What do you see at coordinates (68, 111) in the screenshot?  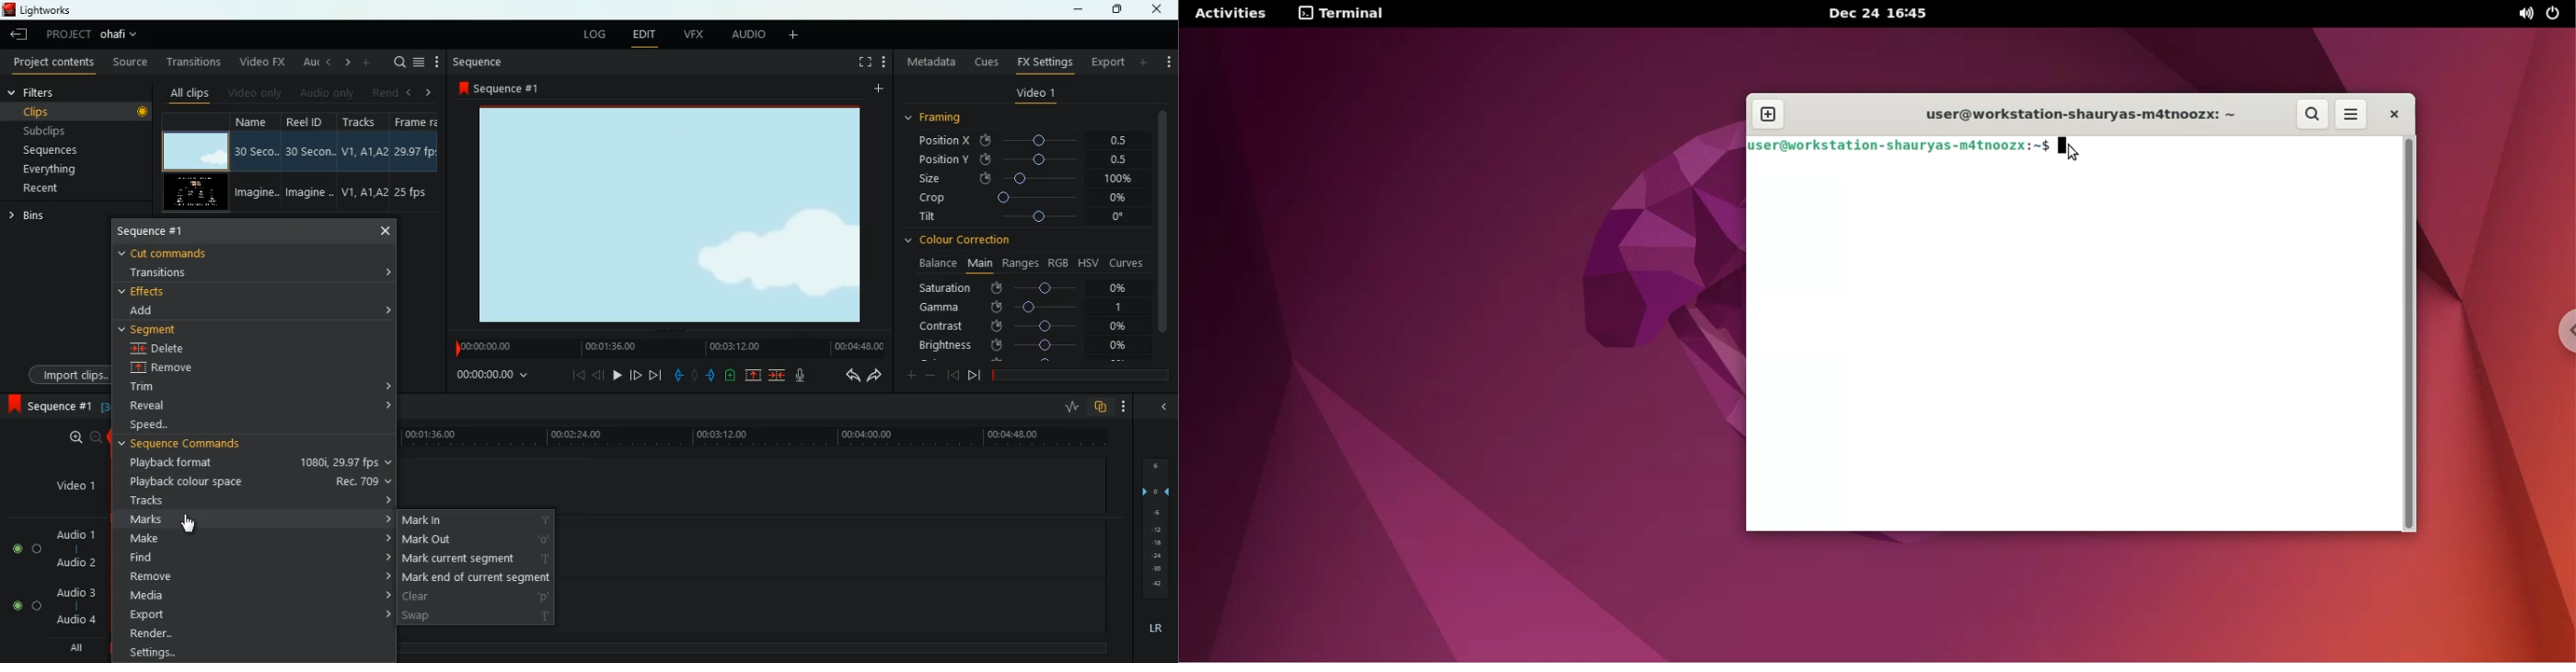 I see `clips` at bounding box center [68, 111].